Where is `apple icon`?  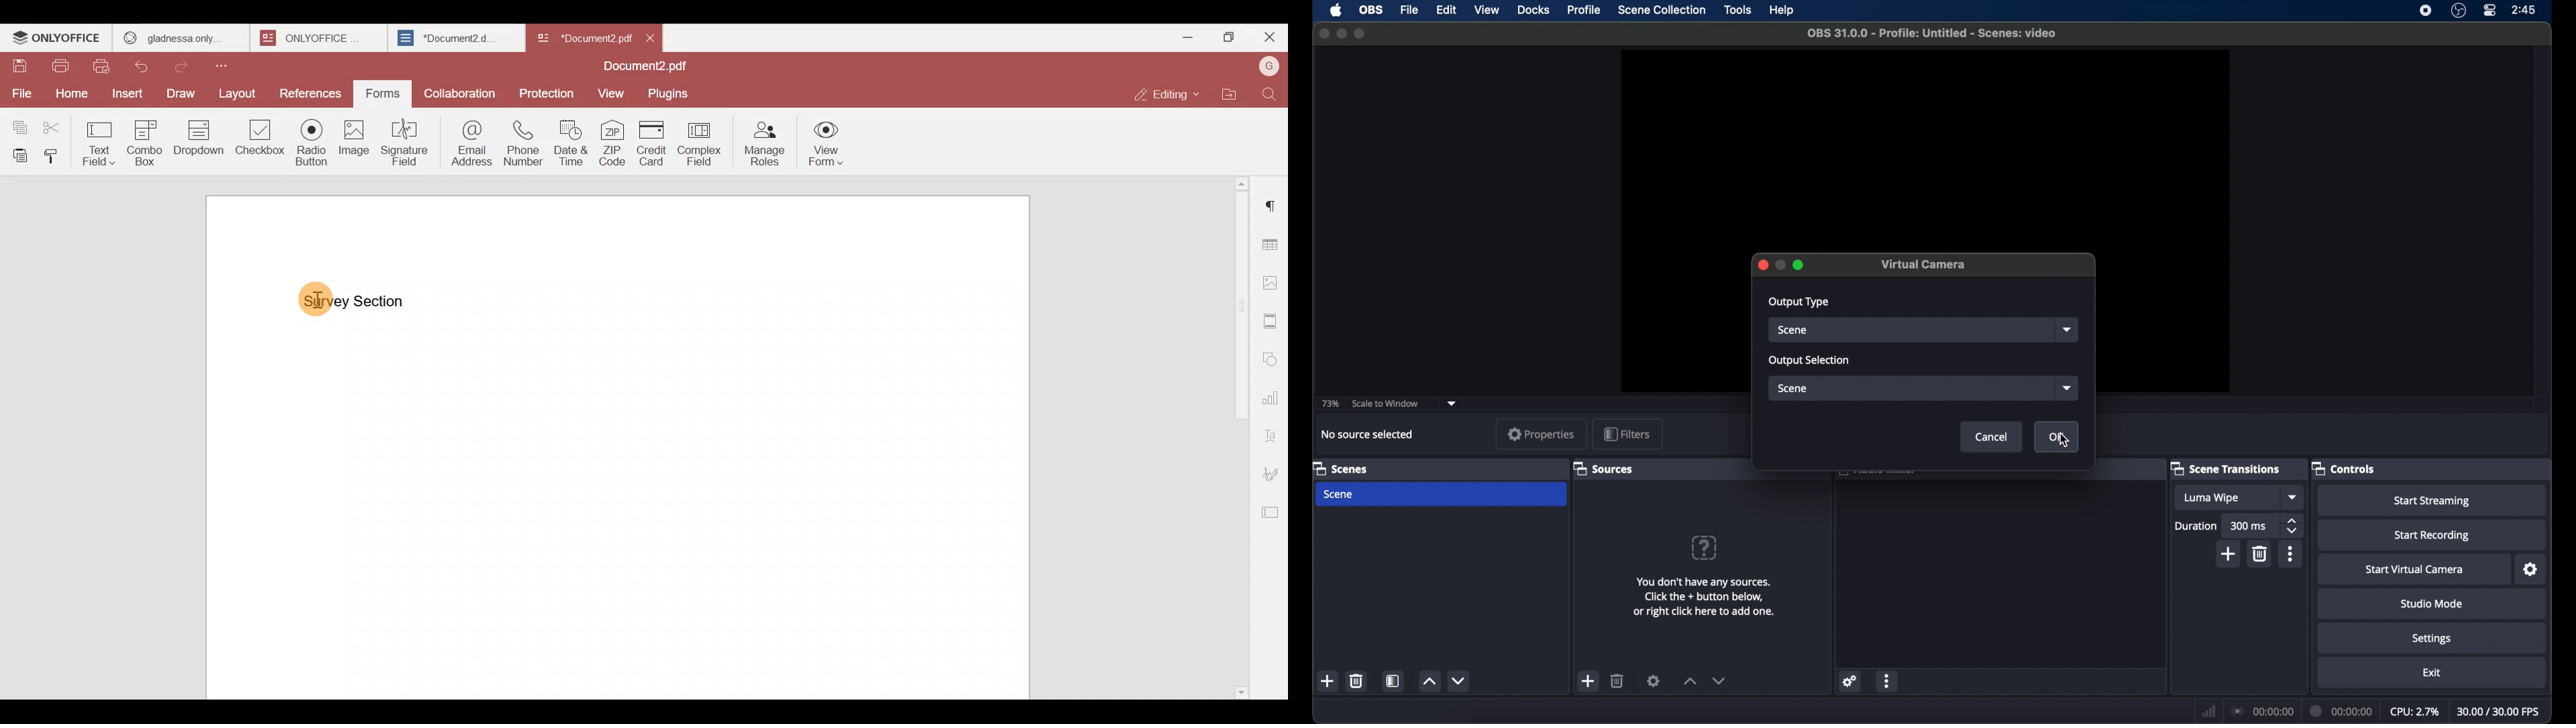
apple icon is located at coordinates (1336, 10).